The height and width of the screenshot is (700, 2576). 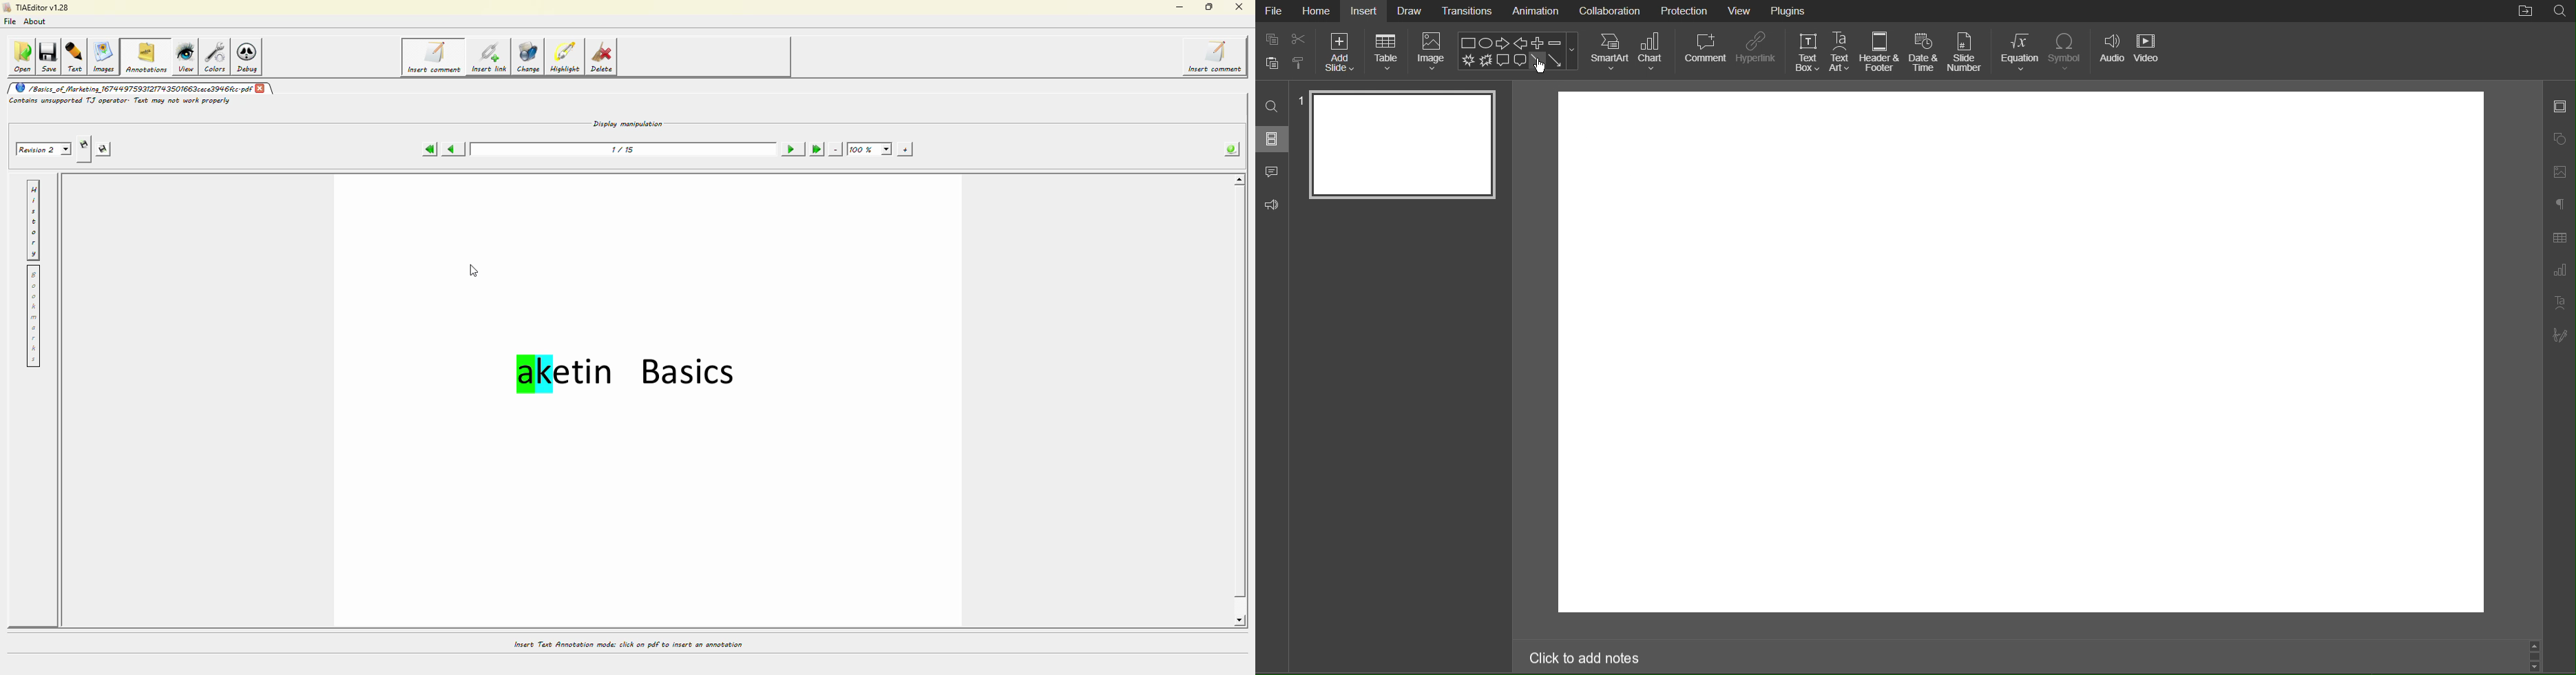 What do you see at coordinates (2559, 105) in the screenshot?
I see `Slide Settings` at bounding box center [2559, 105].